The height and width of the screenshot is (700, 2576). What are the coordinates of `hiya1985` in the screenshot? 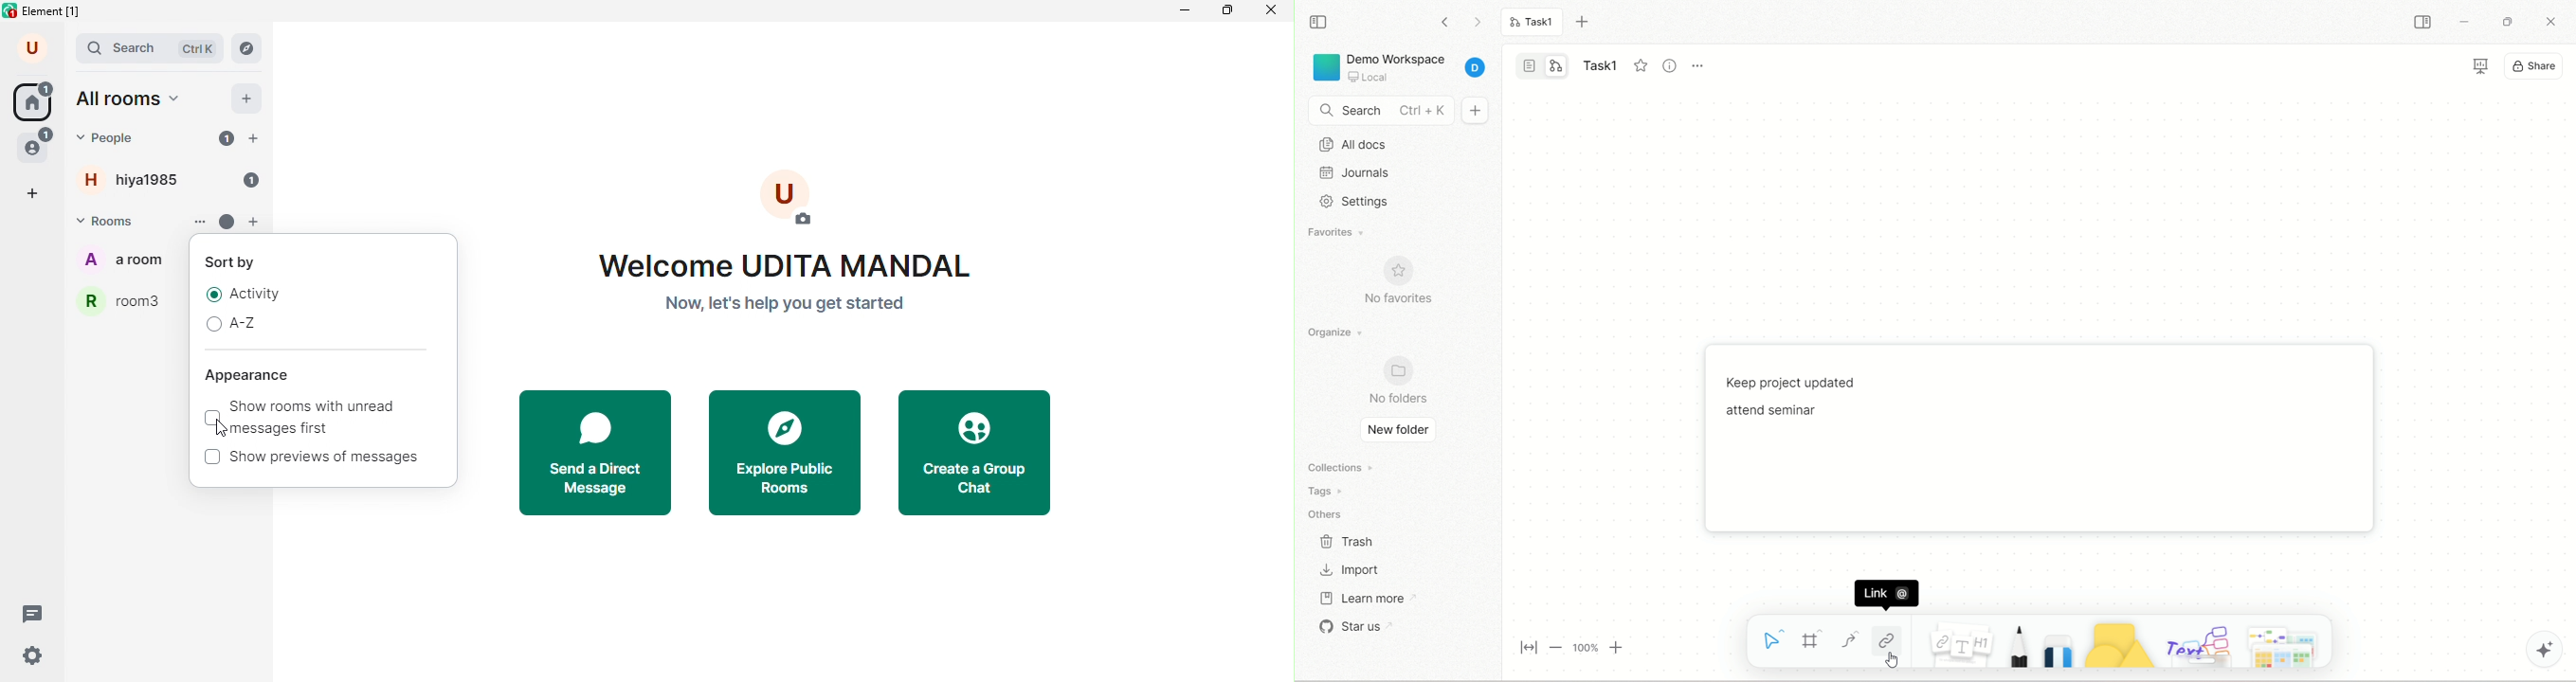 It's located at (138, 178).